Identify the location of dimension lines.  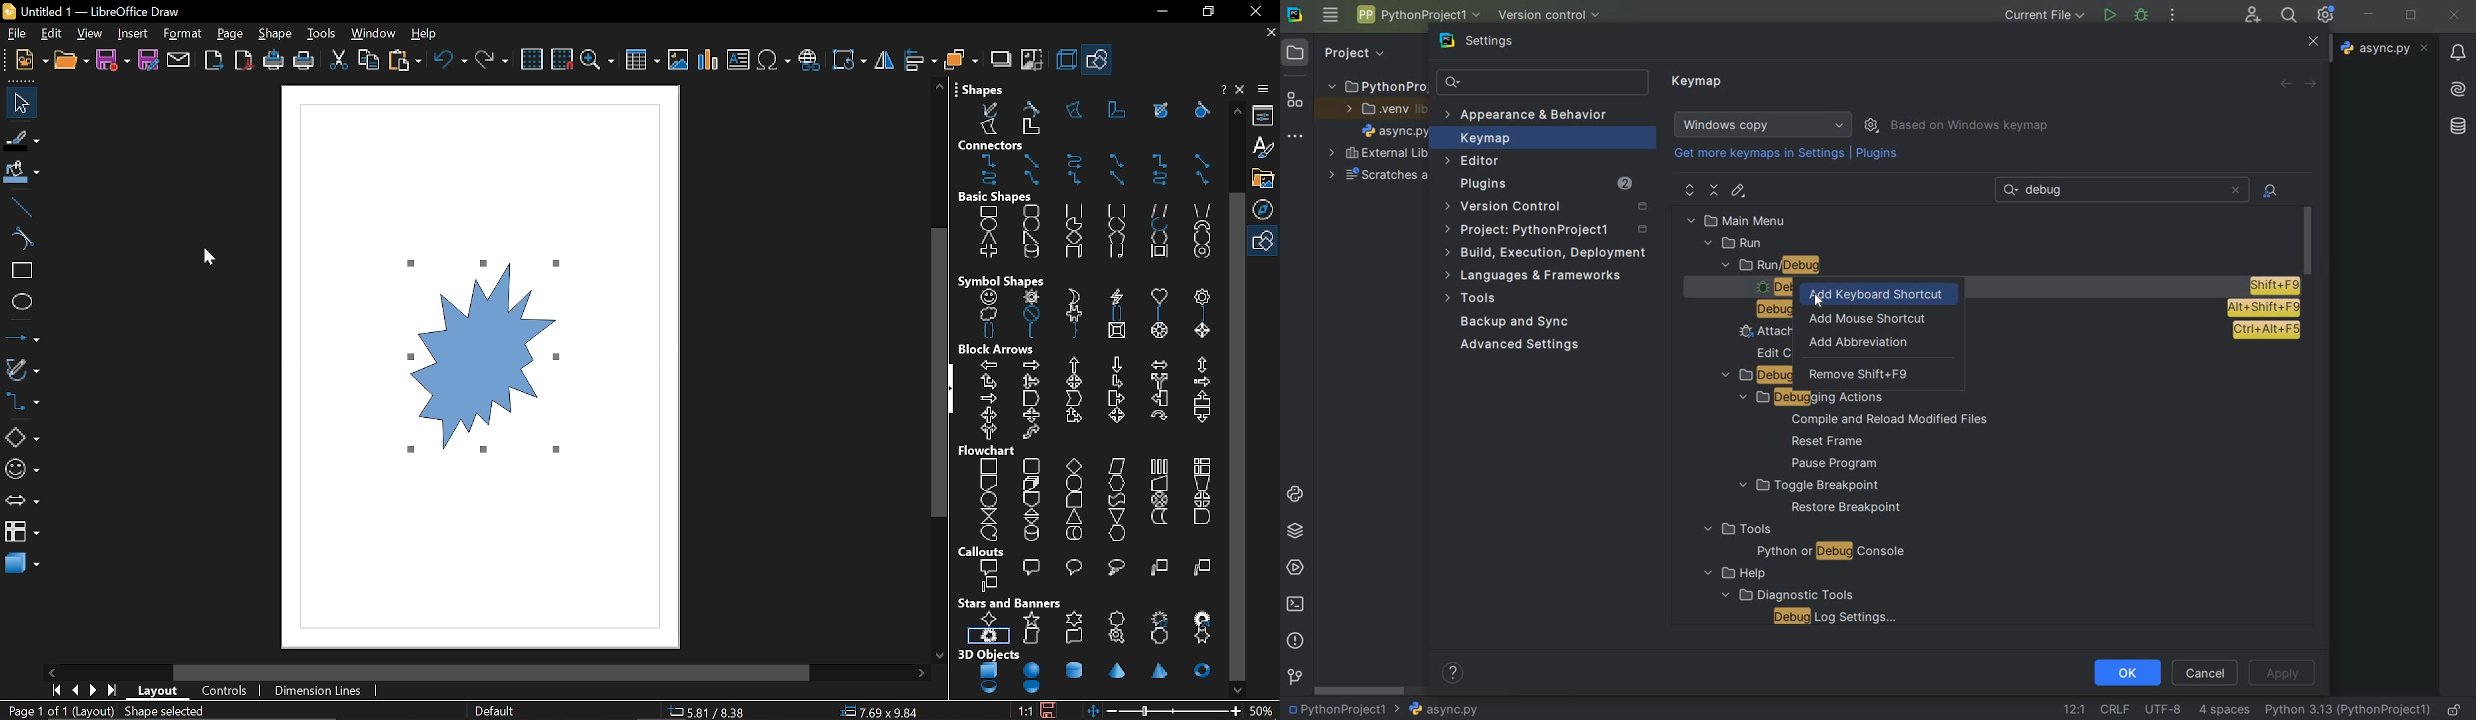
(322, 690).